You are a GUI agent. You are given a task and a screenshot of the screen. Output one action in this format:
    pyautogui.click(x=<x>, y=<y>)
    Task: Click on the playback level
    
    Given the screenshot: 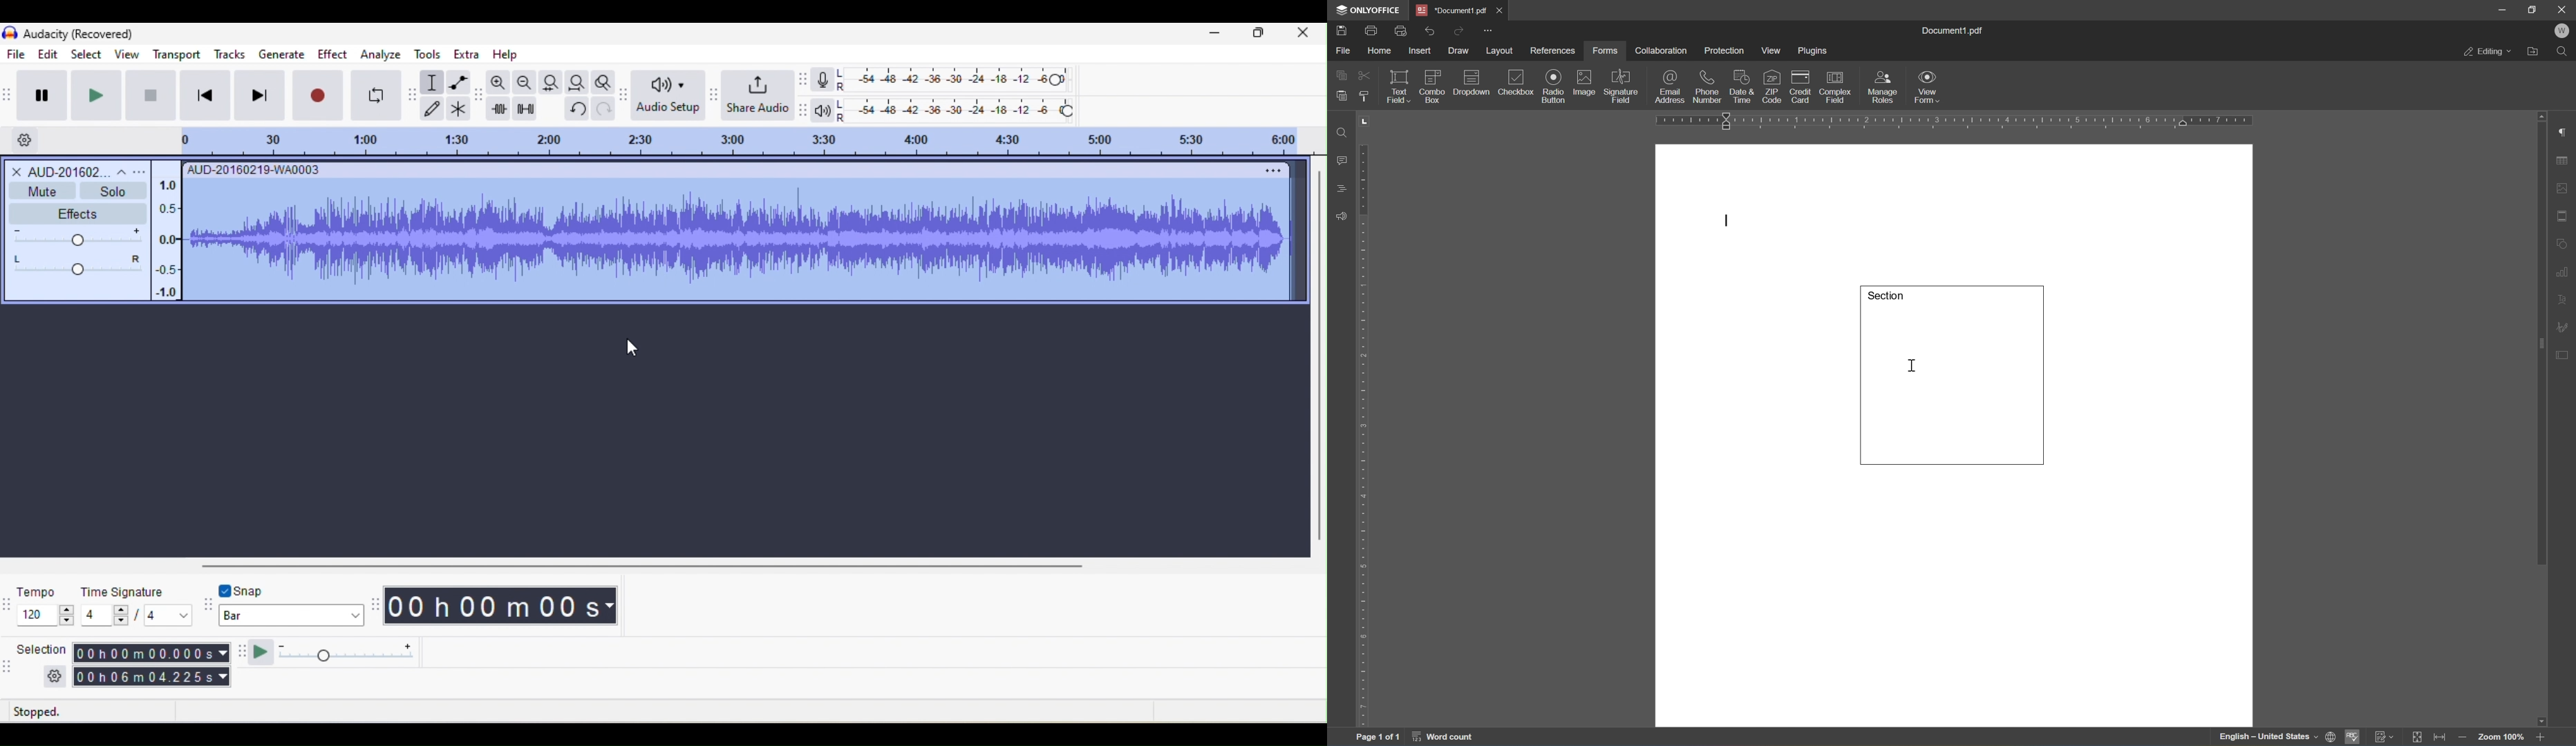 What is the action you would take?
    pyautogui.click(x=956, y=108)
    